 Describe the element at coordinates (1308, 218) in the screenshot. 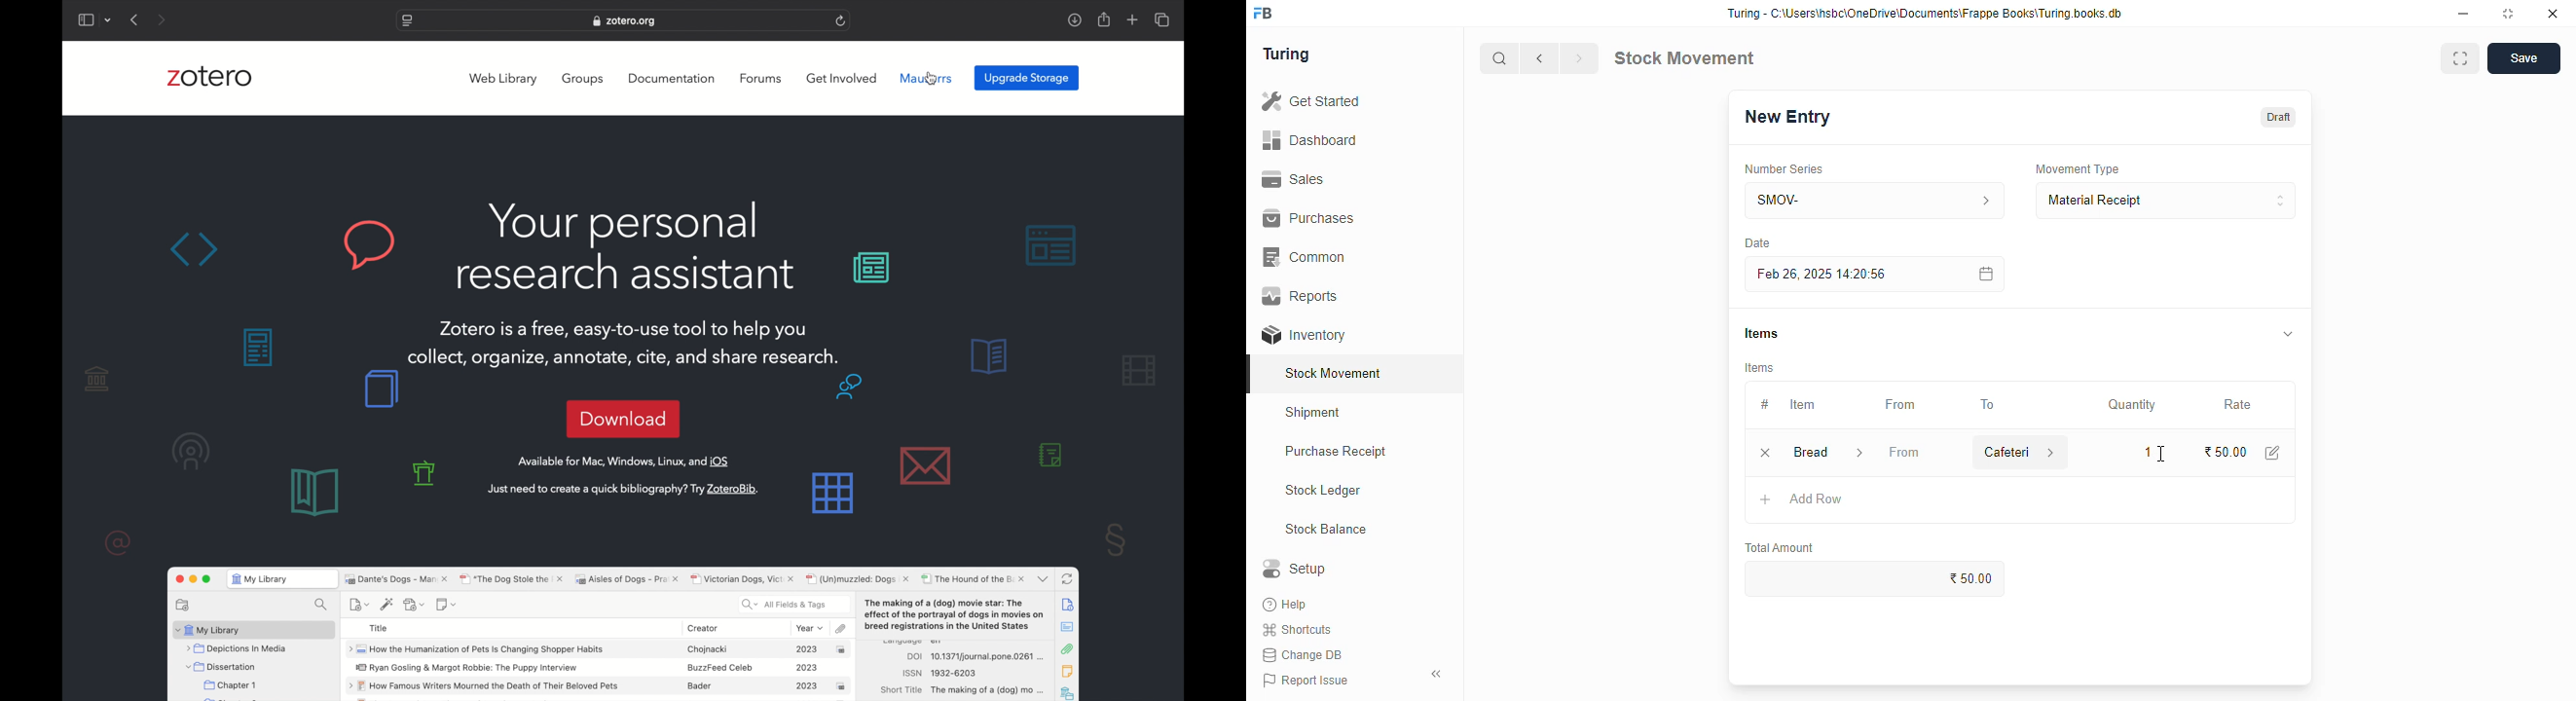

I see `purchases` at that location.